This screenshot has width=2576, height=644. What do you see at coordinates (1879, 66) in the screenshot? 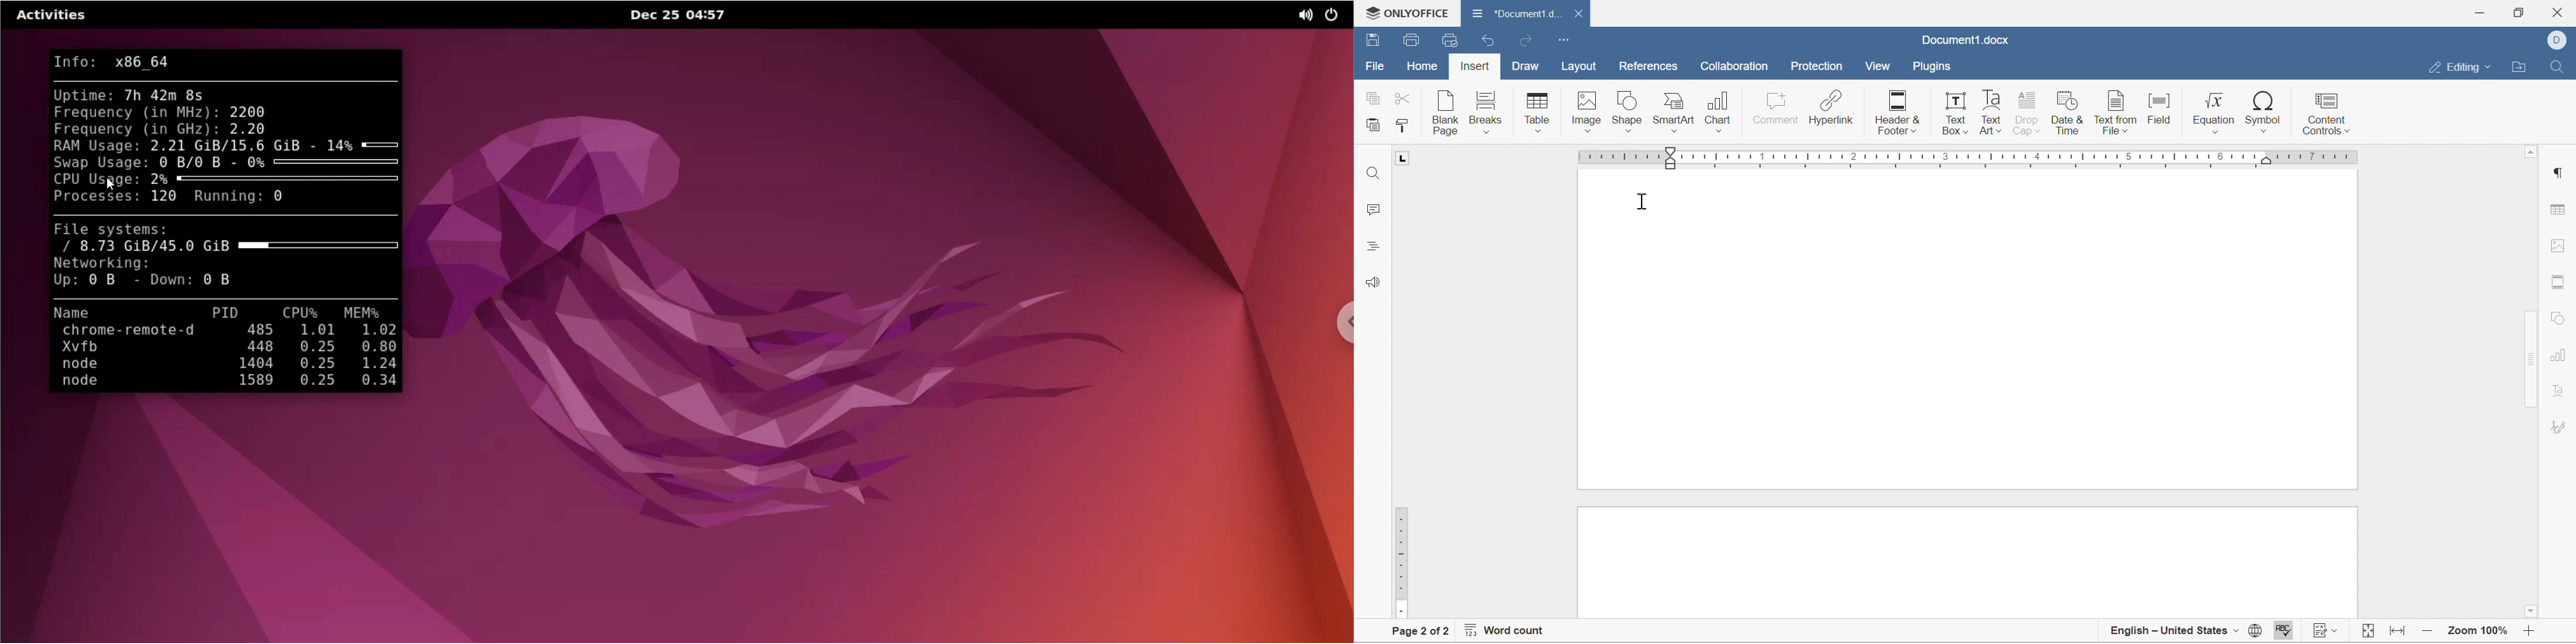
I see `View` at bounding box center [1879, 66].